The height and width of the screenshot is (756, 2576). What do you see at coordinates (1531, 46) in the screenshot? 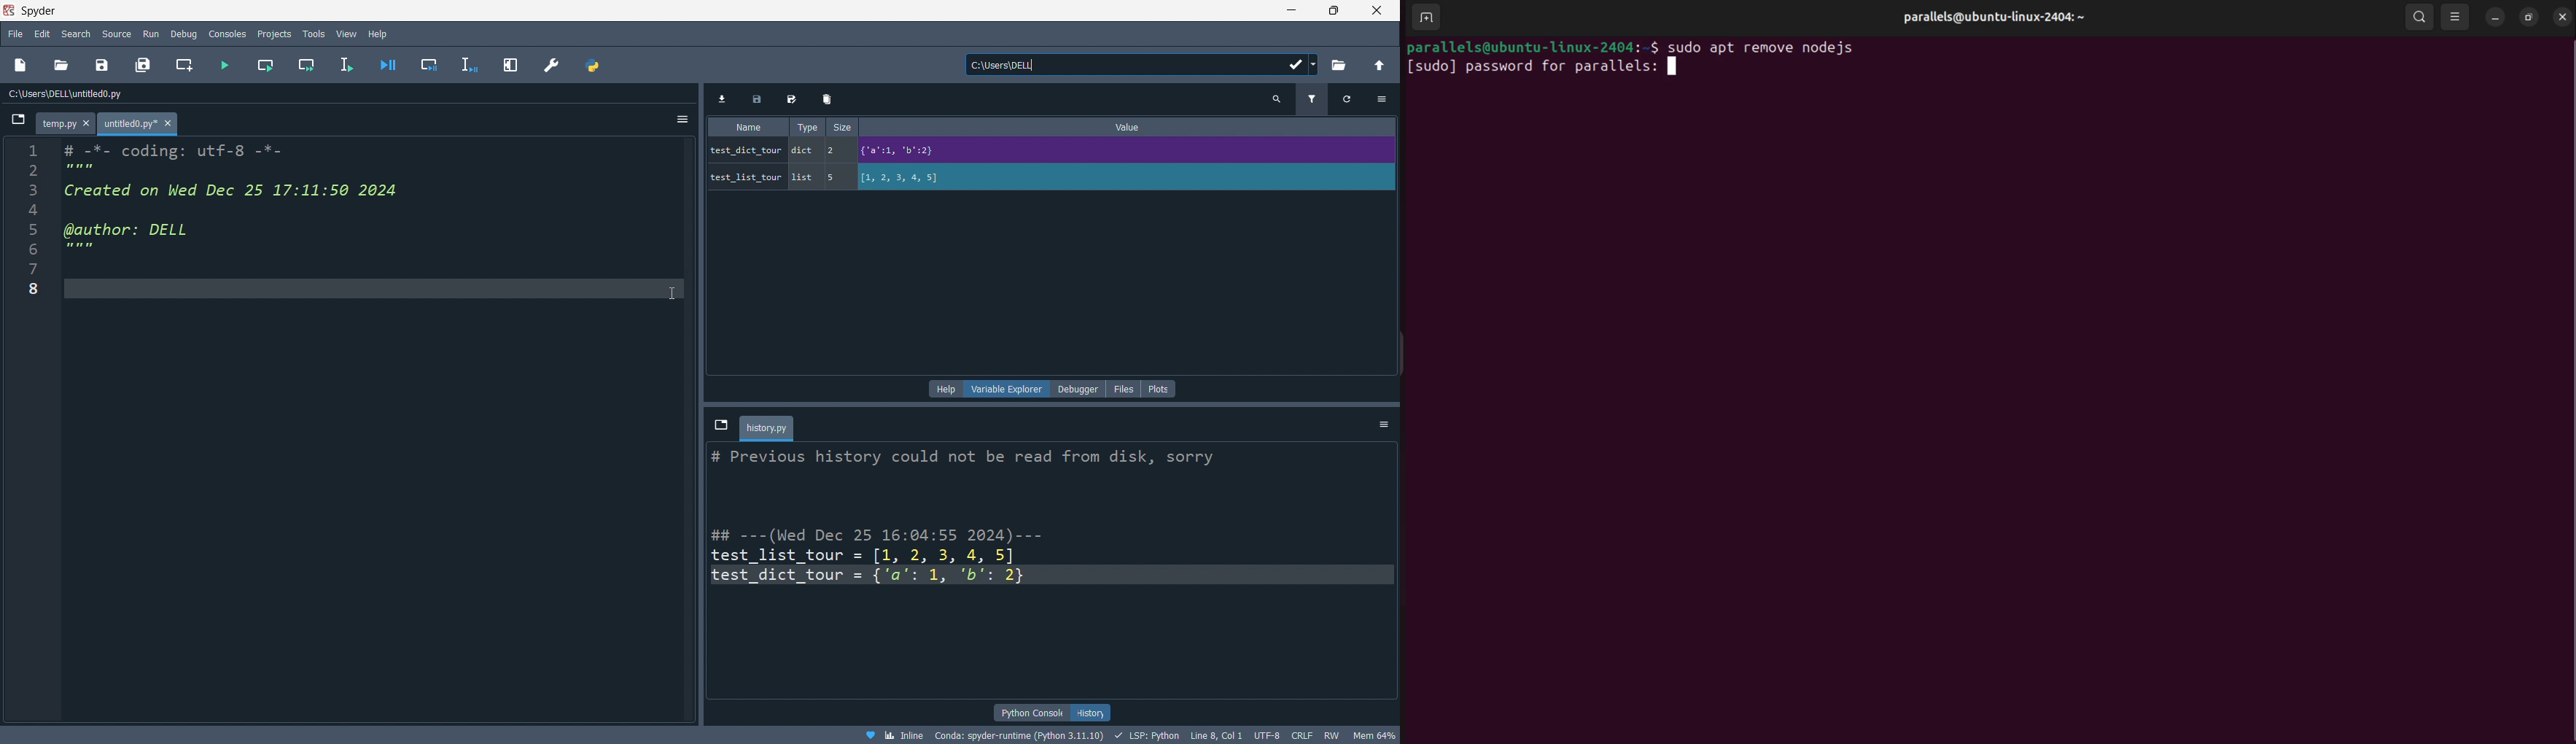
I see `parallels@ubuntu-linux-2404: $` at bounding box center [1531, 46].